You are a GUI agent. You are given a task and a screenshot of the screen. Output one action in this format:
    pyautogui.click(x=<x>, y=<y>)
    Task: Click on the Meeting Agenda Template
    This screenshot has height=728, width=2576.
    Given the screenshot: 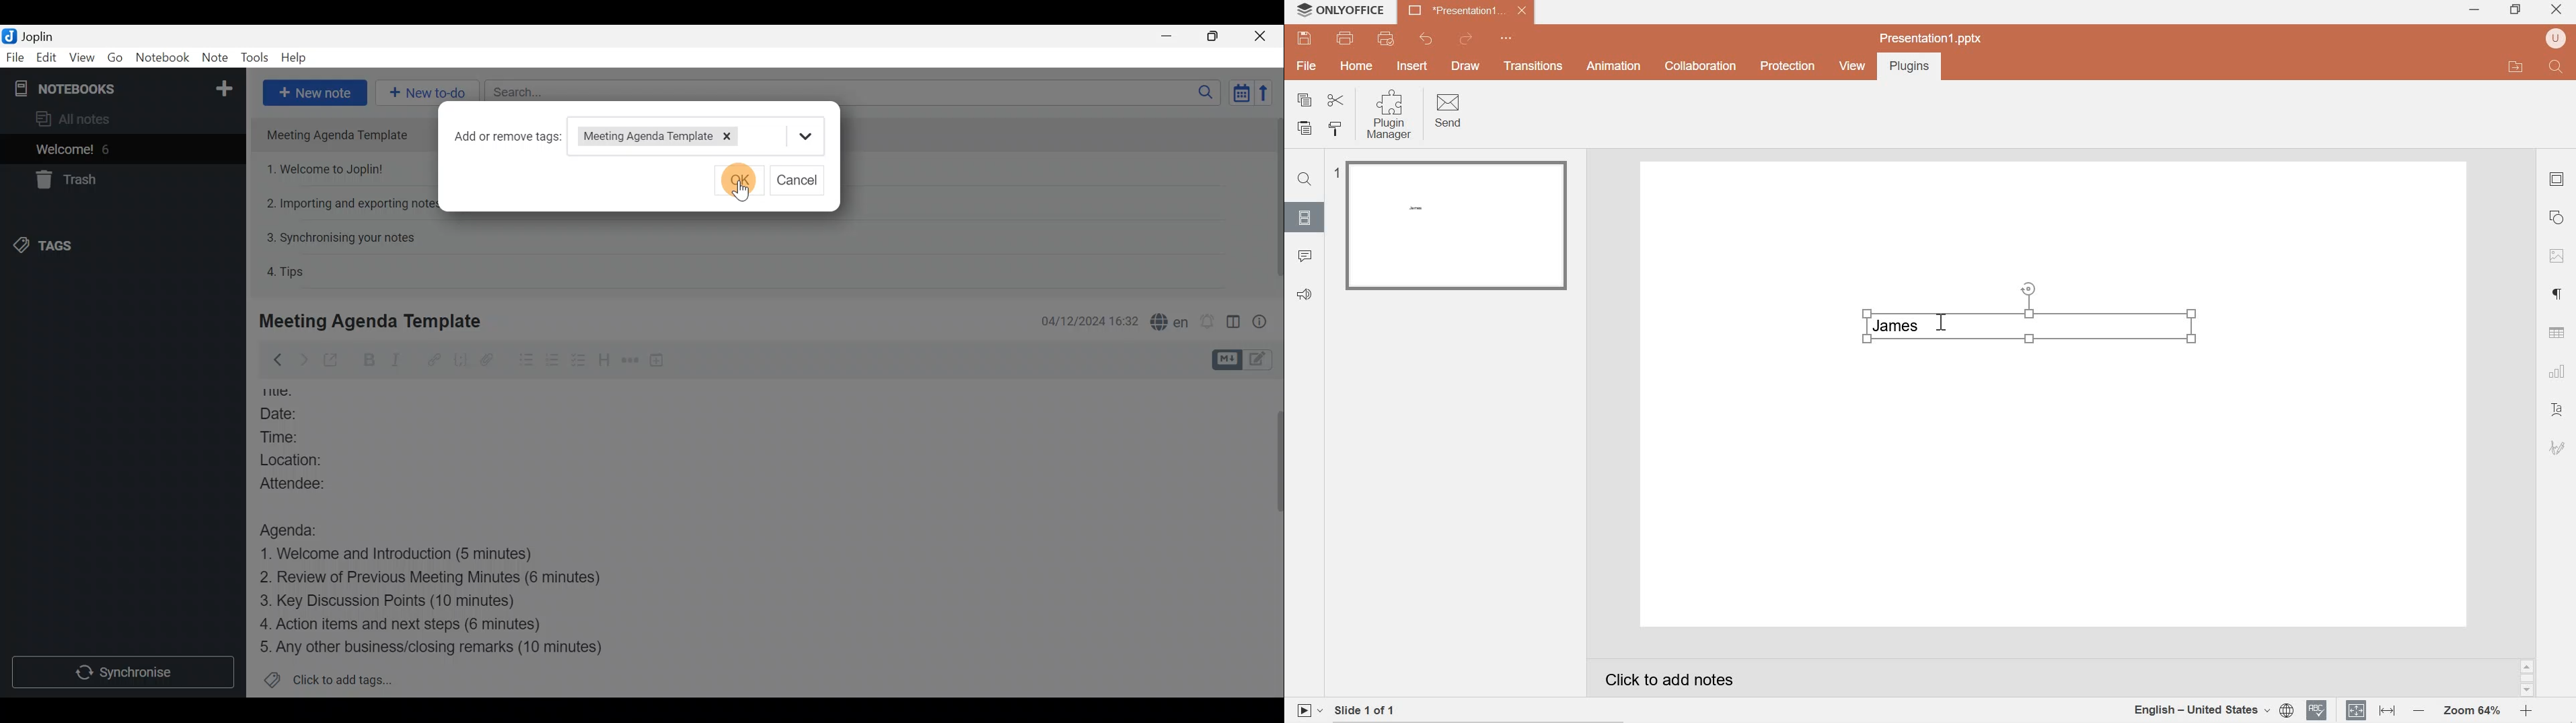 What is the action you would take?
    pyautogui.click(x=641, y=137)
    